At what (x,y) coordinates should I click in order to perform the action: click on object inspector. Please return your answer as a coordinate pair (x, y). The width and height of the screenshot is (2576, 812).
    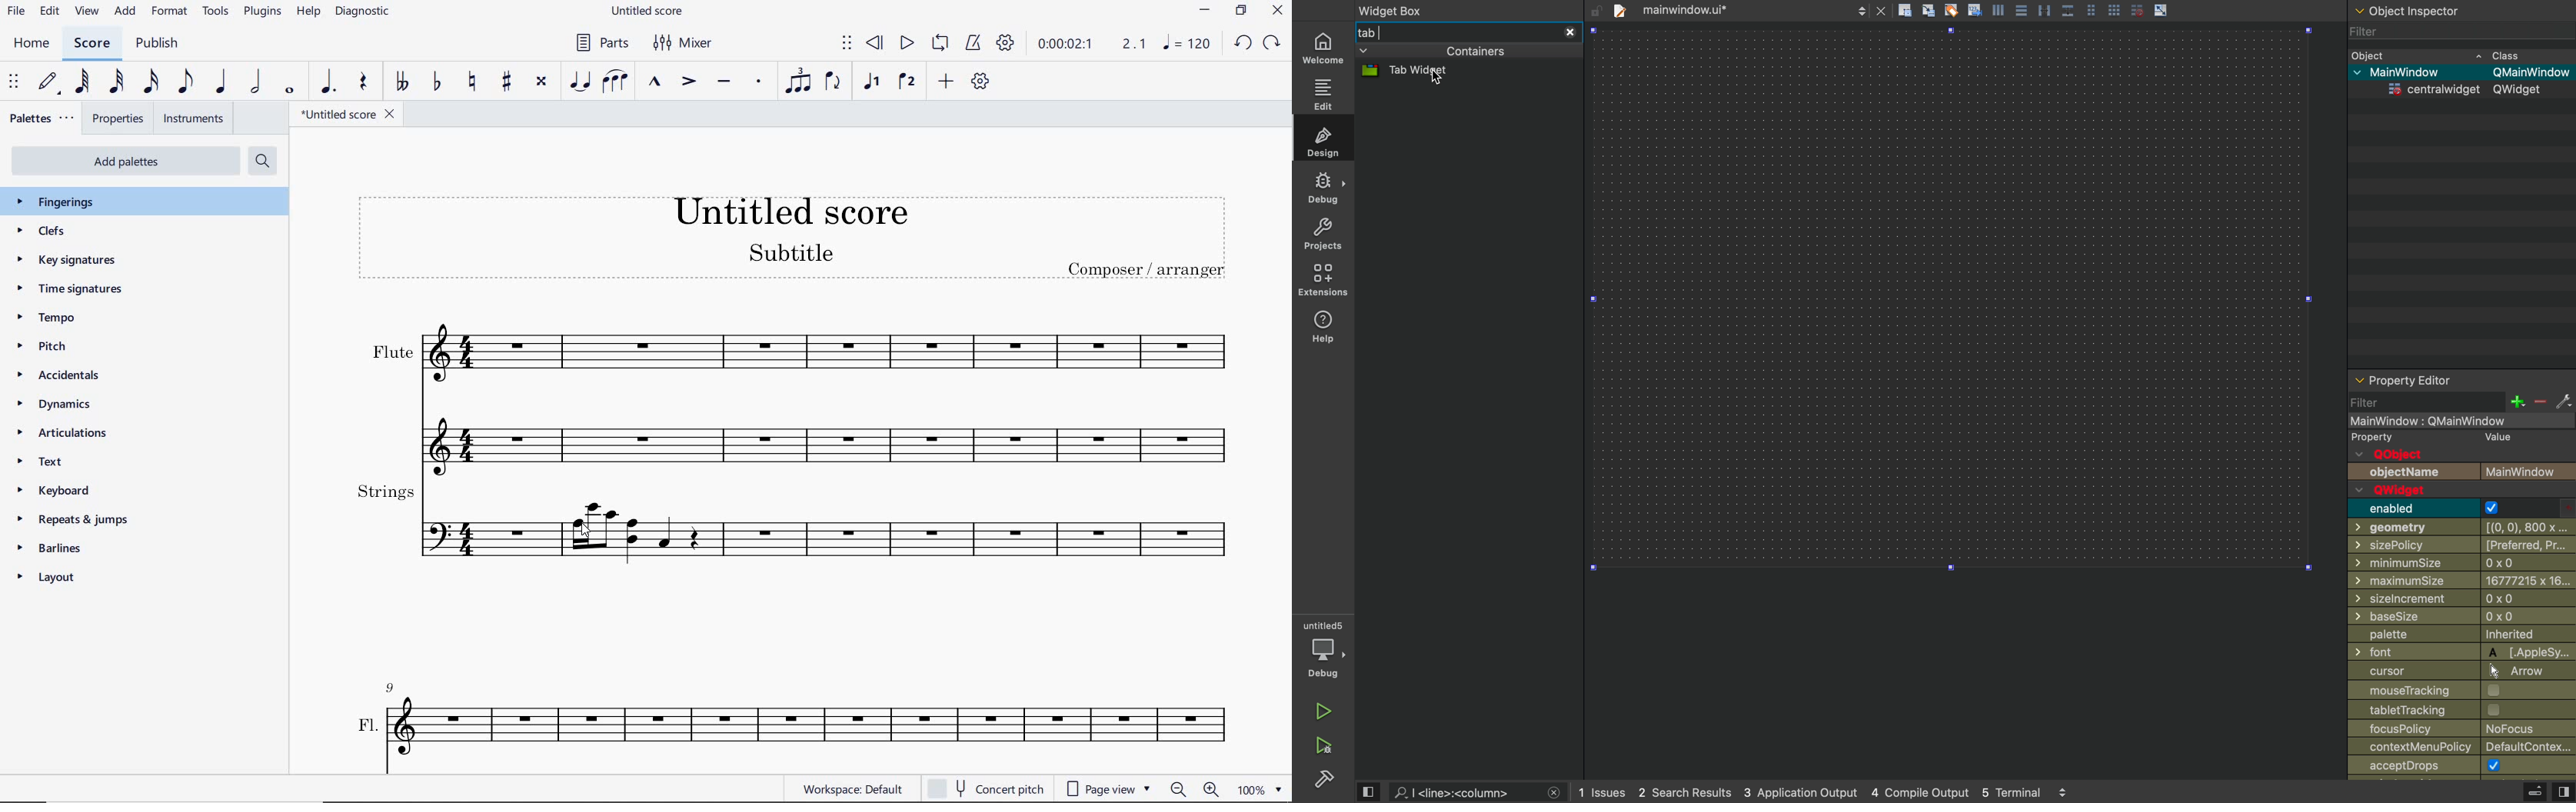
    Looking at the image, I should click on (2459, 9).